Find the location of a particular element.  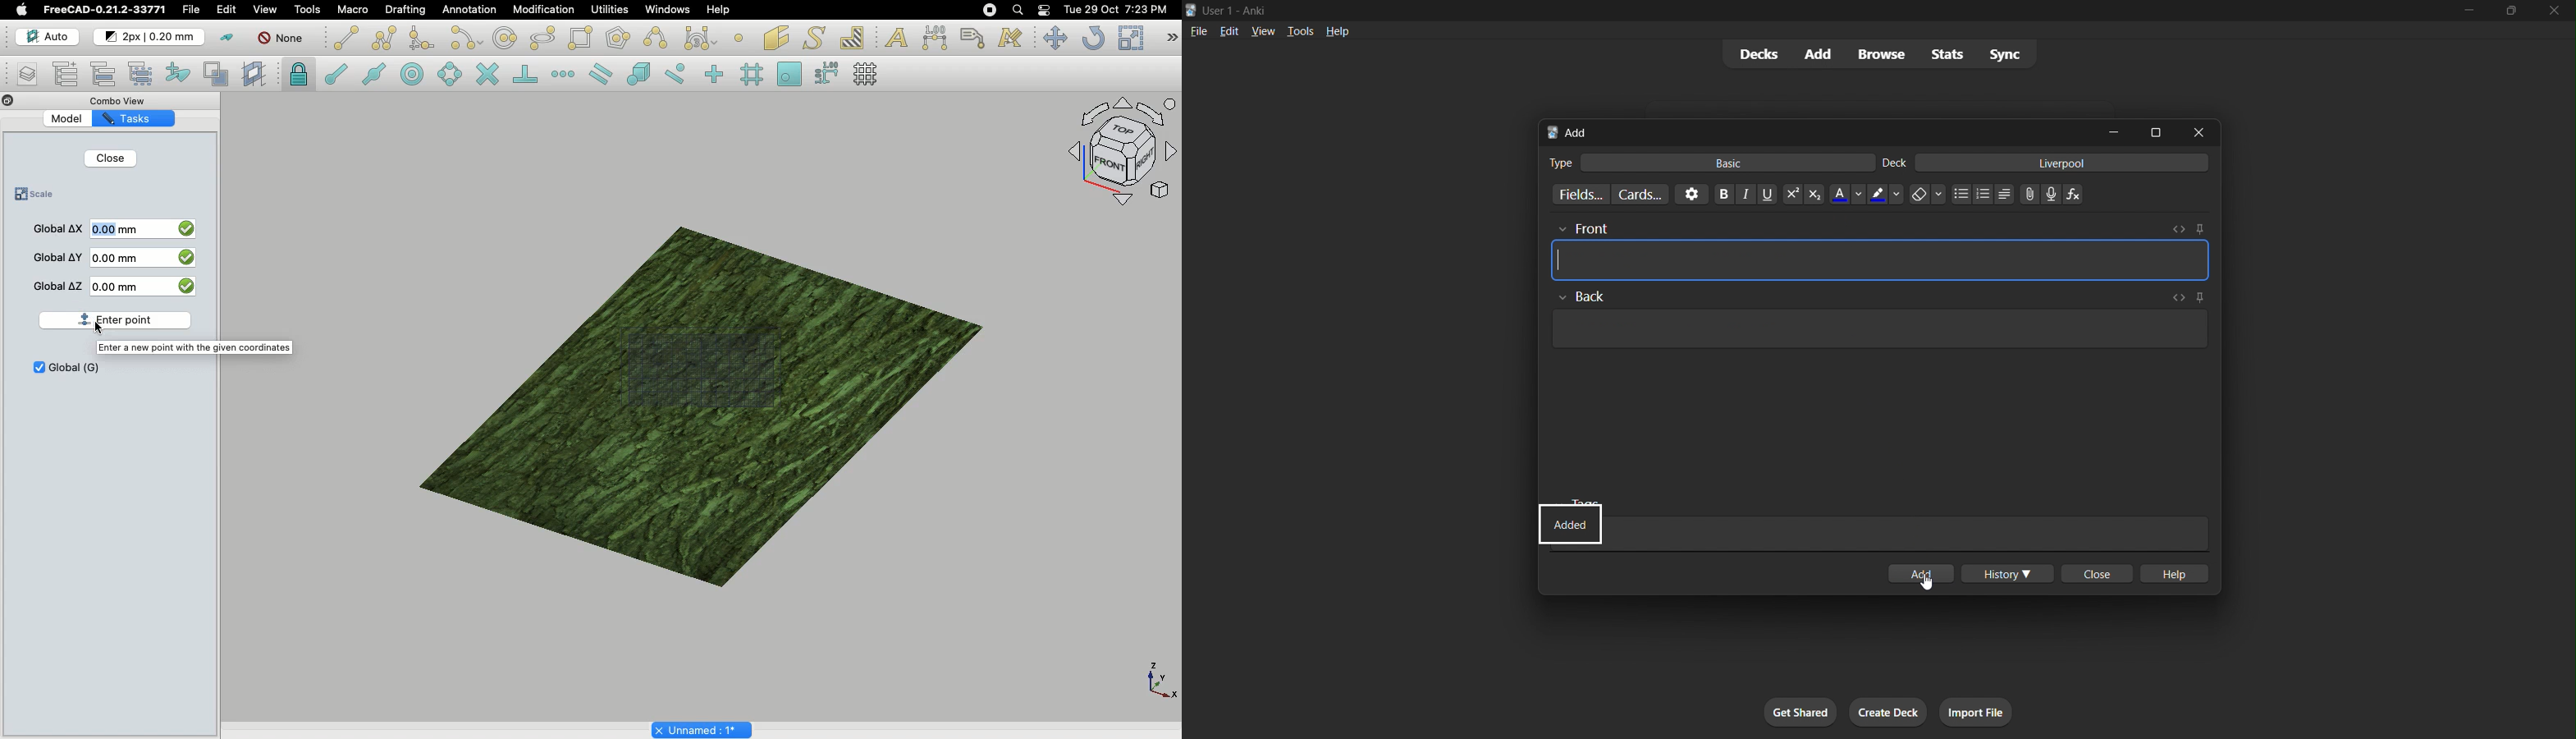

edit is located at coordinates (1228, 30).